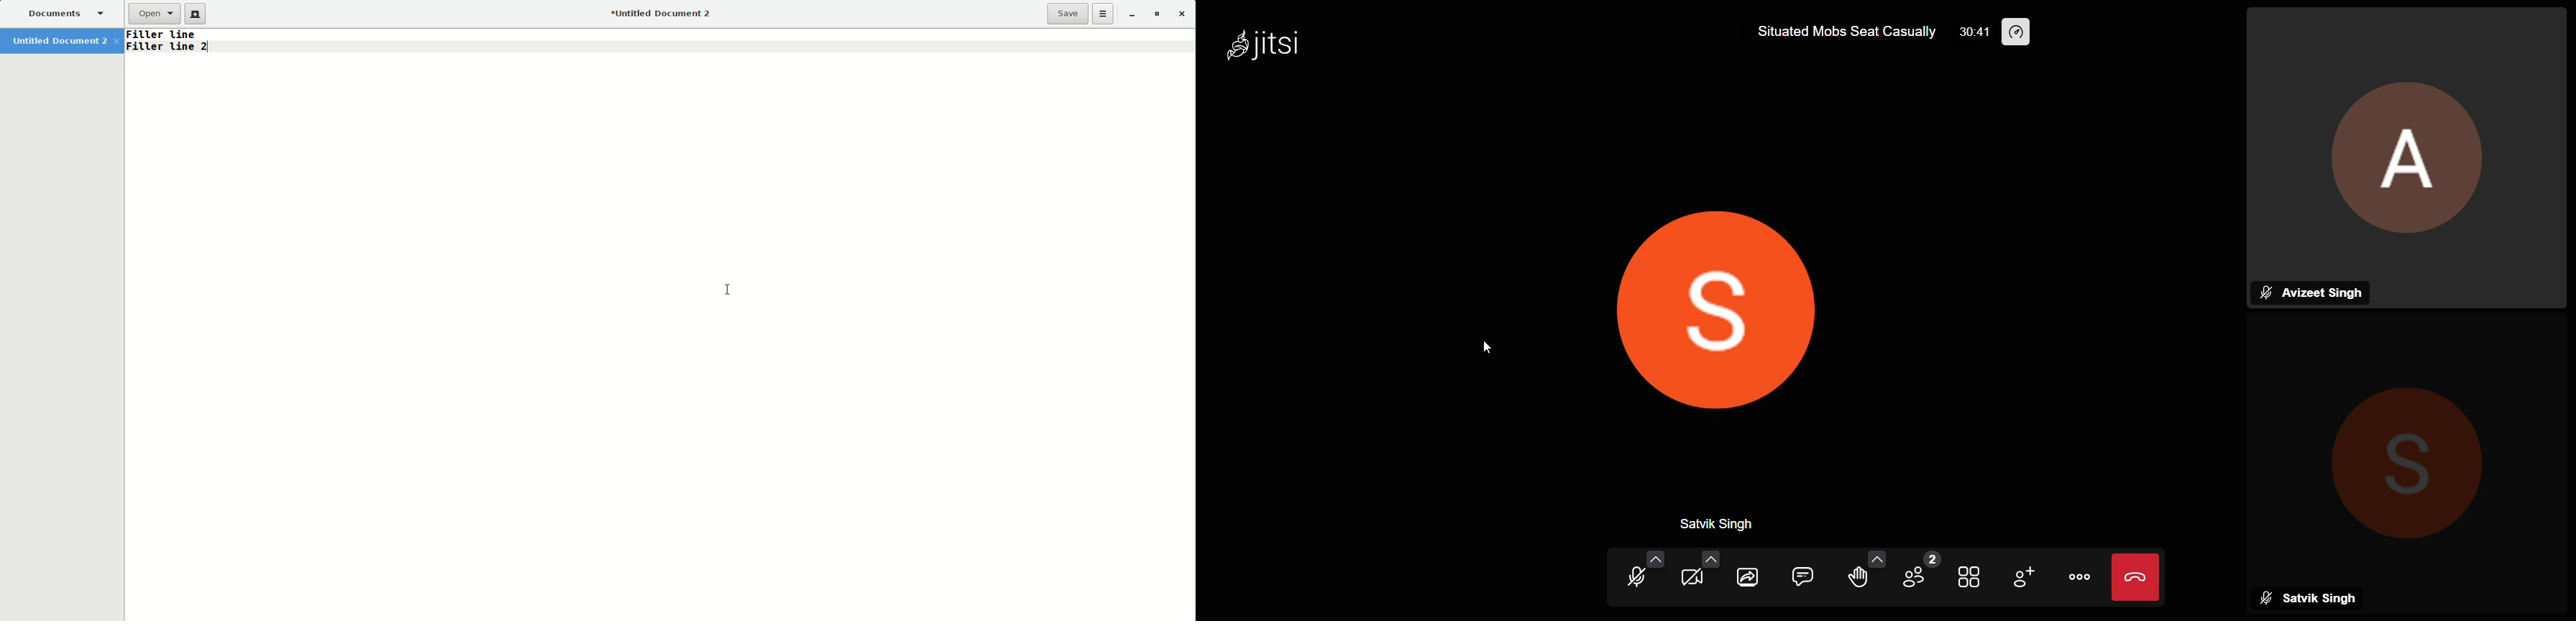 The width and height of the screenshot is (2576, 644). Describe the element at coordinates (2081, 574) in the screenshot. I see `more actions` at that location.